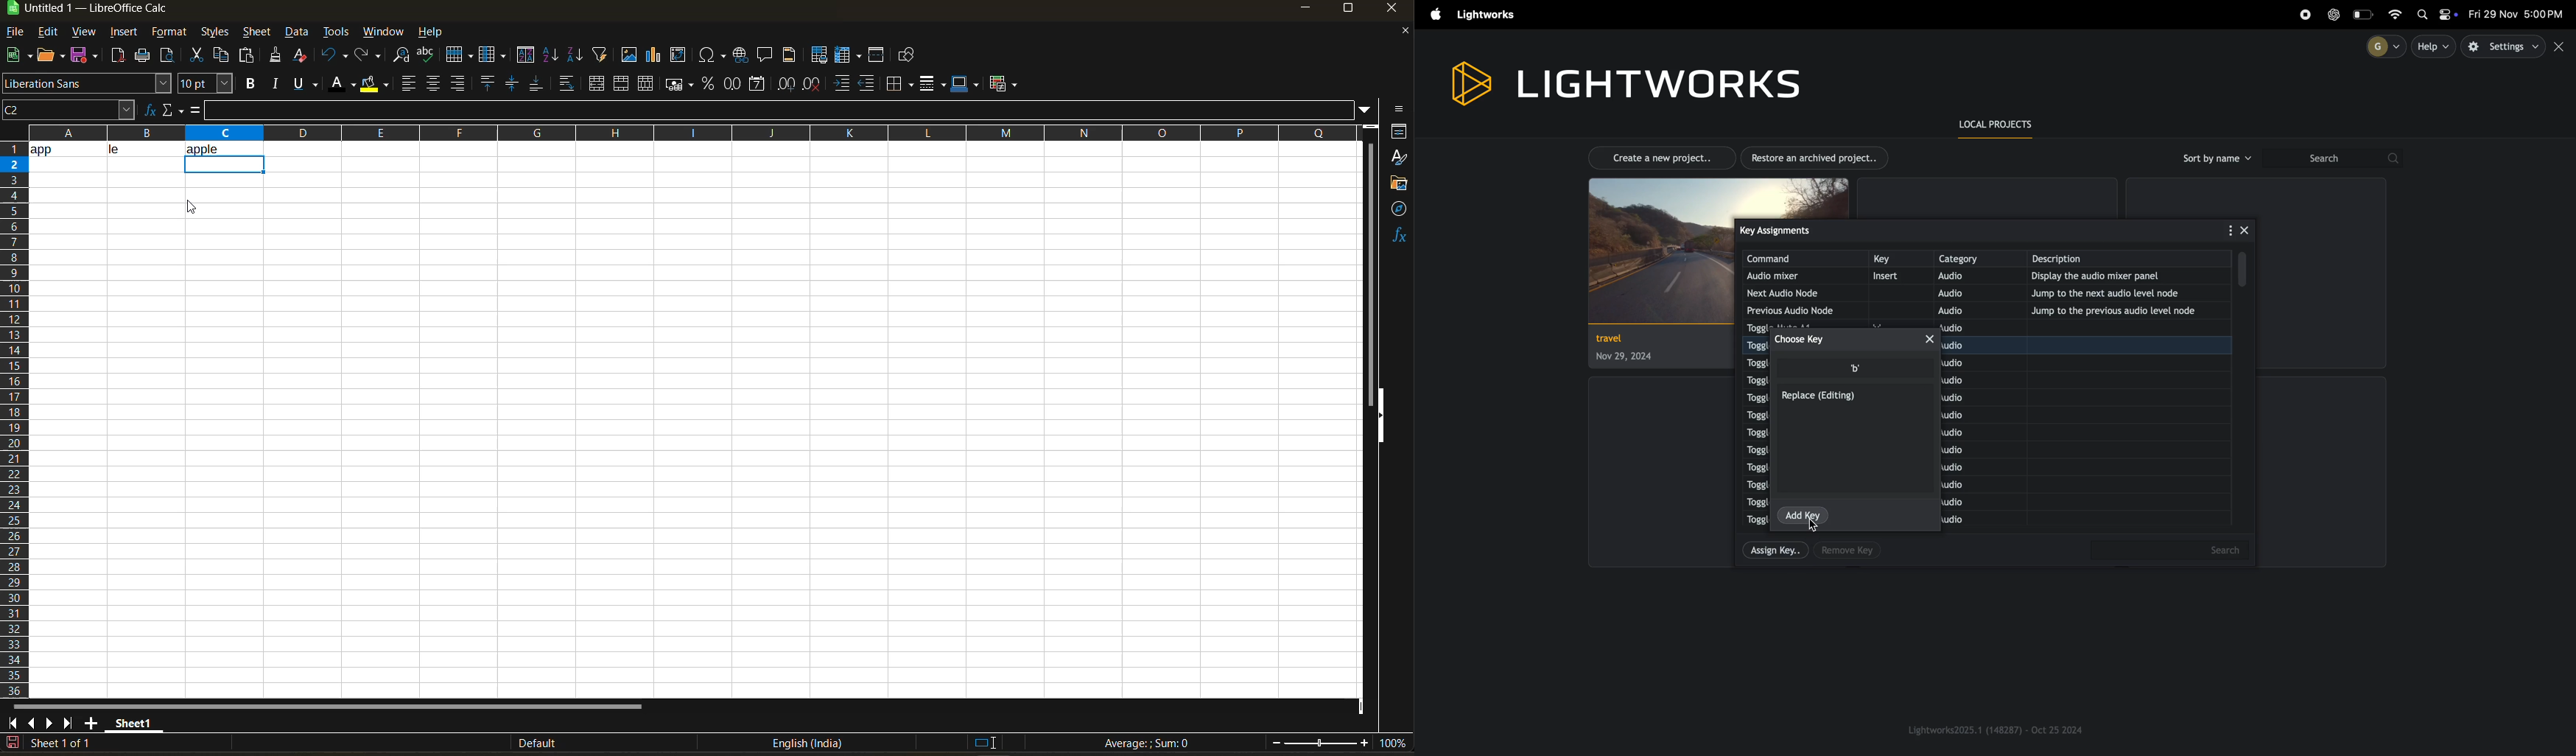  What do you see at coordinates (1320, 743) in the screenshot?
I see `zoom slider` at bounding box center [1320, 743].